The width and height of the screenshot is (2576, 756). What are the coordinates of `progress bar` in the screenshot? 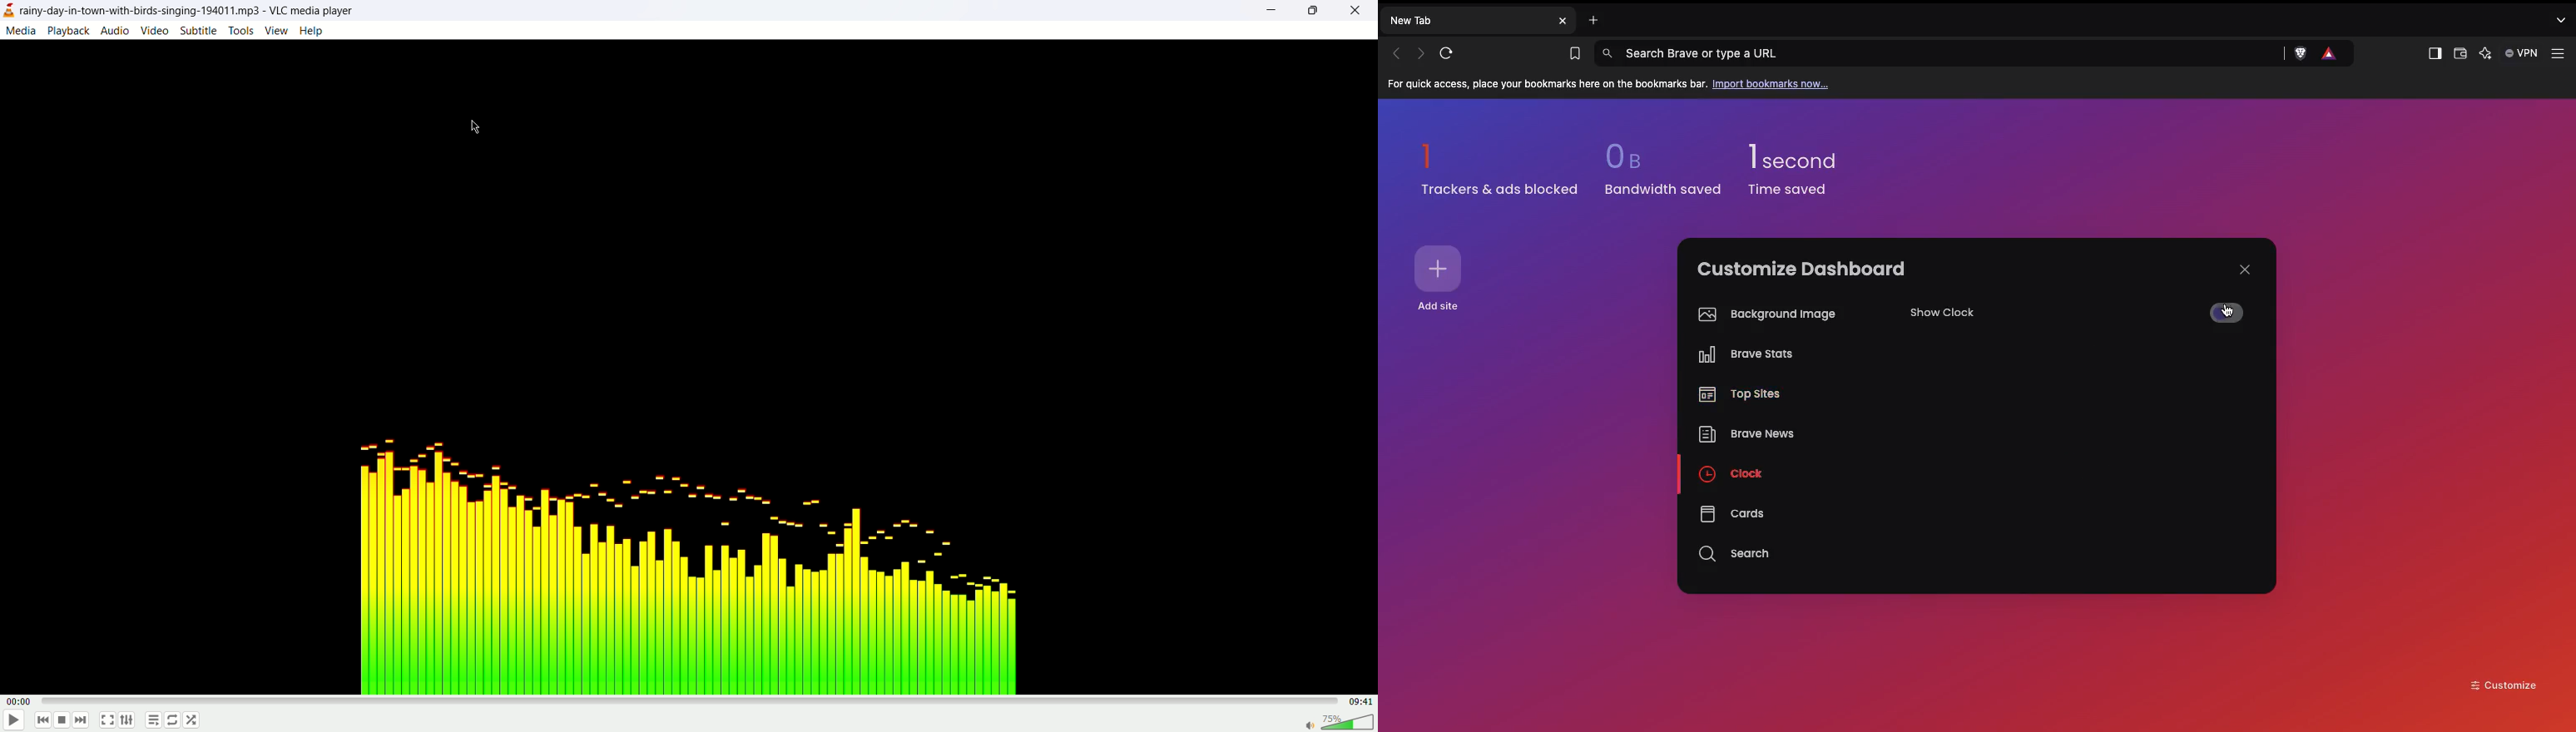 It's located at (688, 700).